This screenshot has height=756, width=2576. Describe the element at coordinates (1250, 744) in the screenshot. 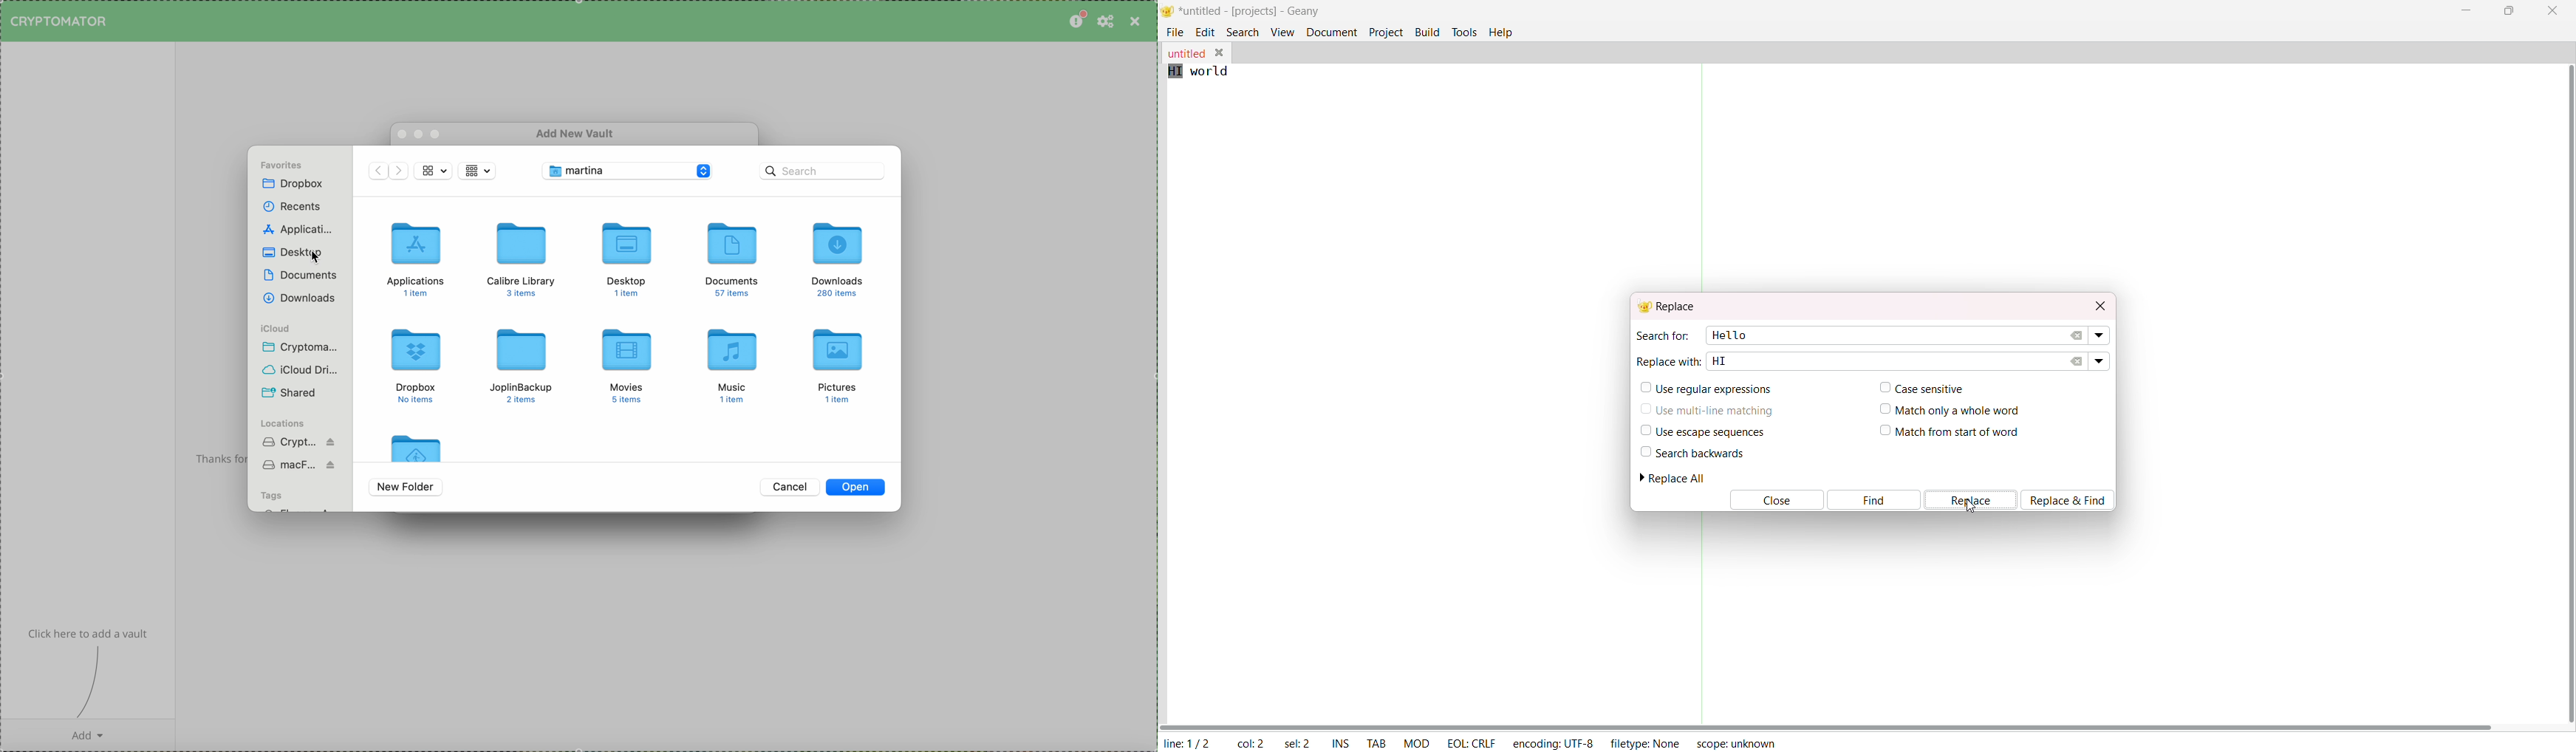

I see `col: 0` at that location.